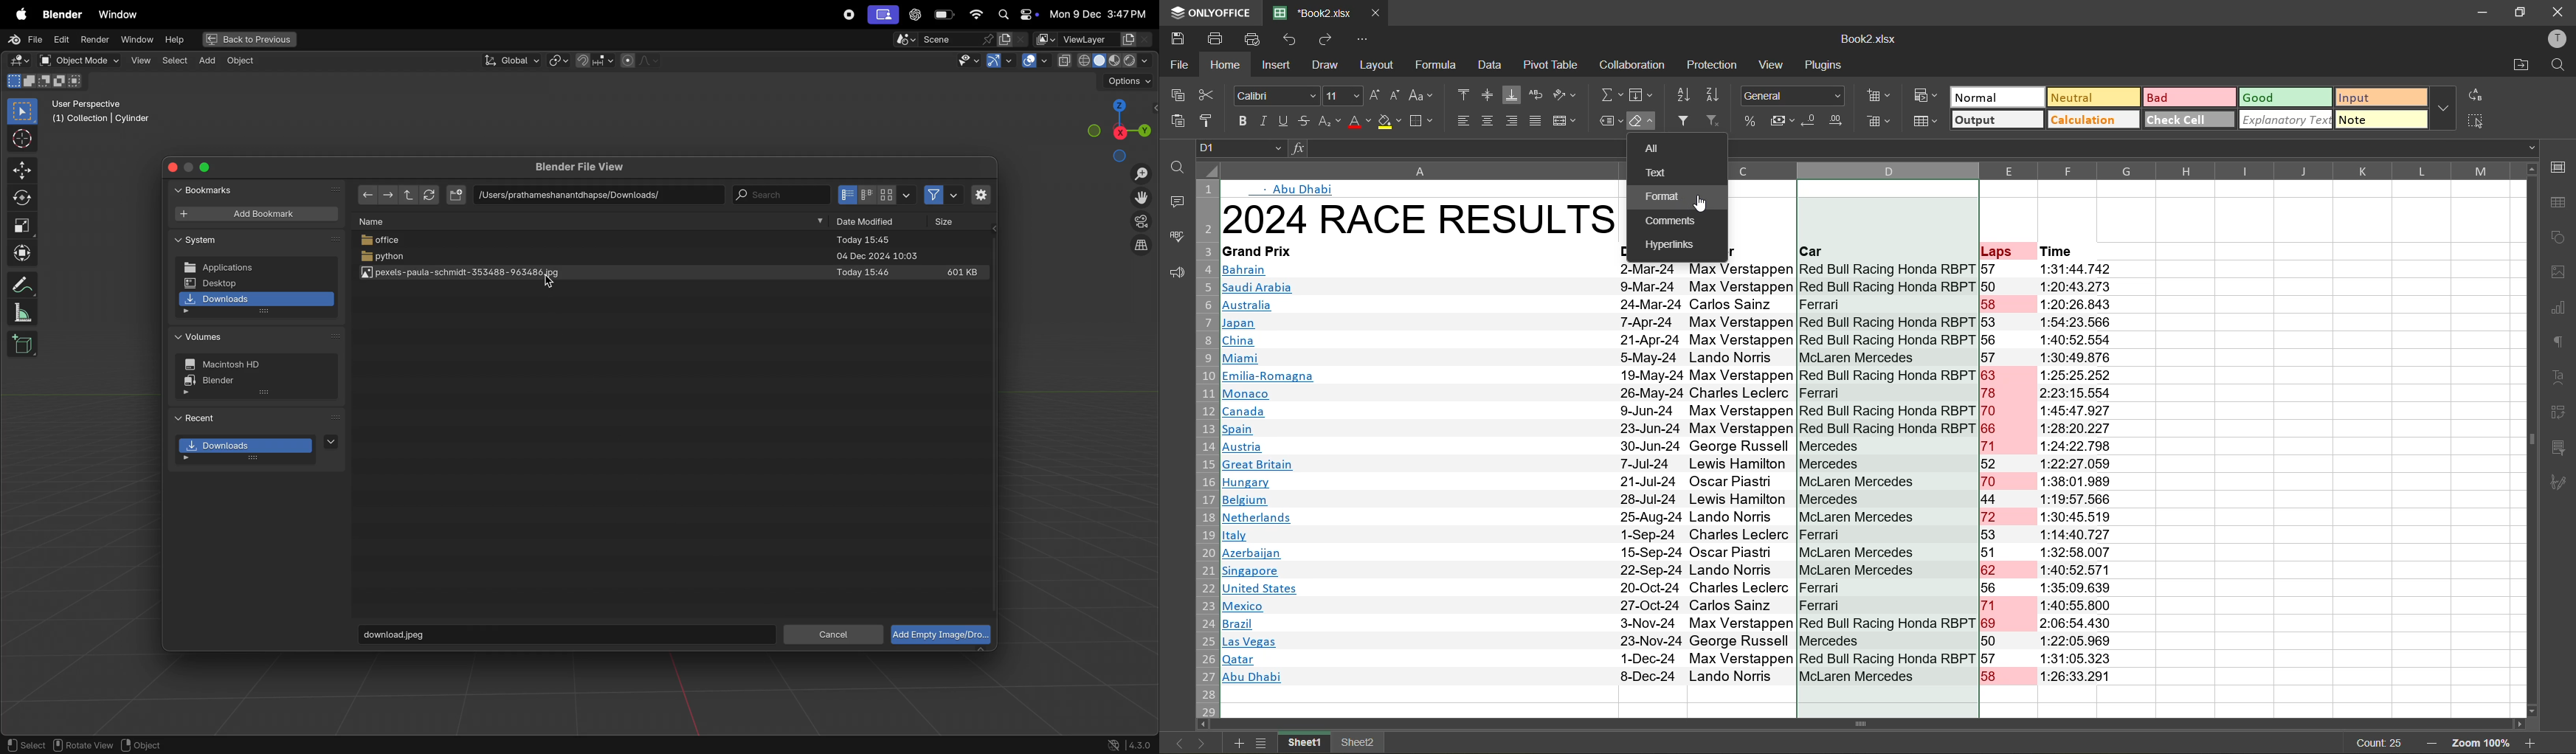 The width and height of the screenshot is (2576, 756). Describe the element at coordinates (2561, 274) in the screenshot. I see `images` at that location.